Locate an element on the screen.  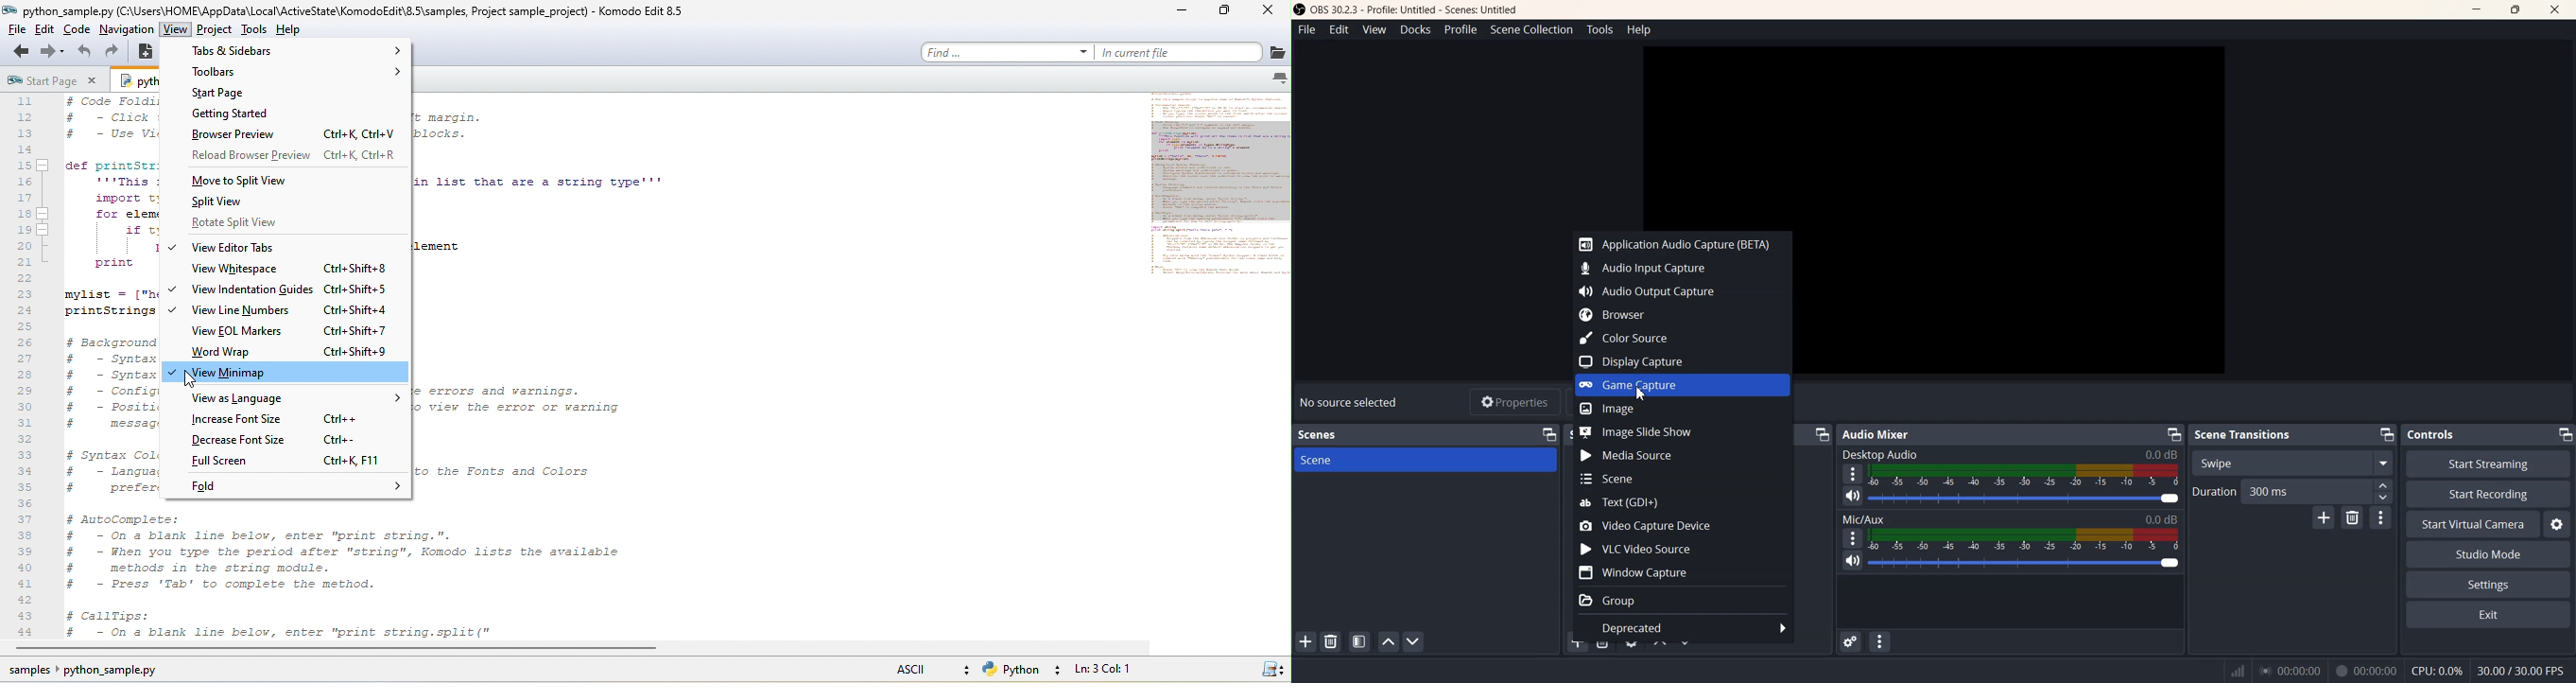
Browser is located at coordinates (1676, 314).